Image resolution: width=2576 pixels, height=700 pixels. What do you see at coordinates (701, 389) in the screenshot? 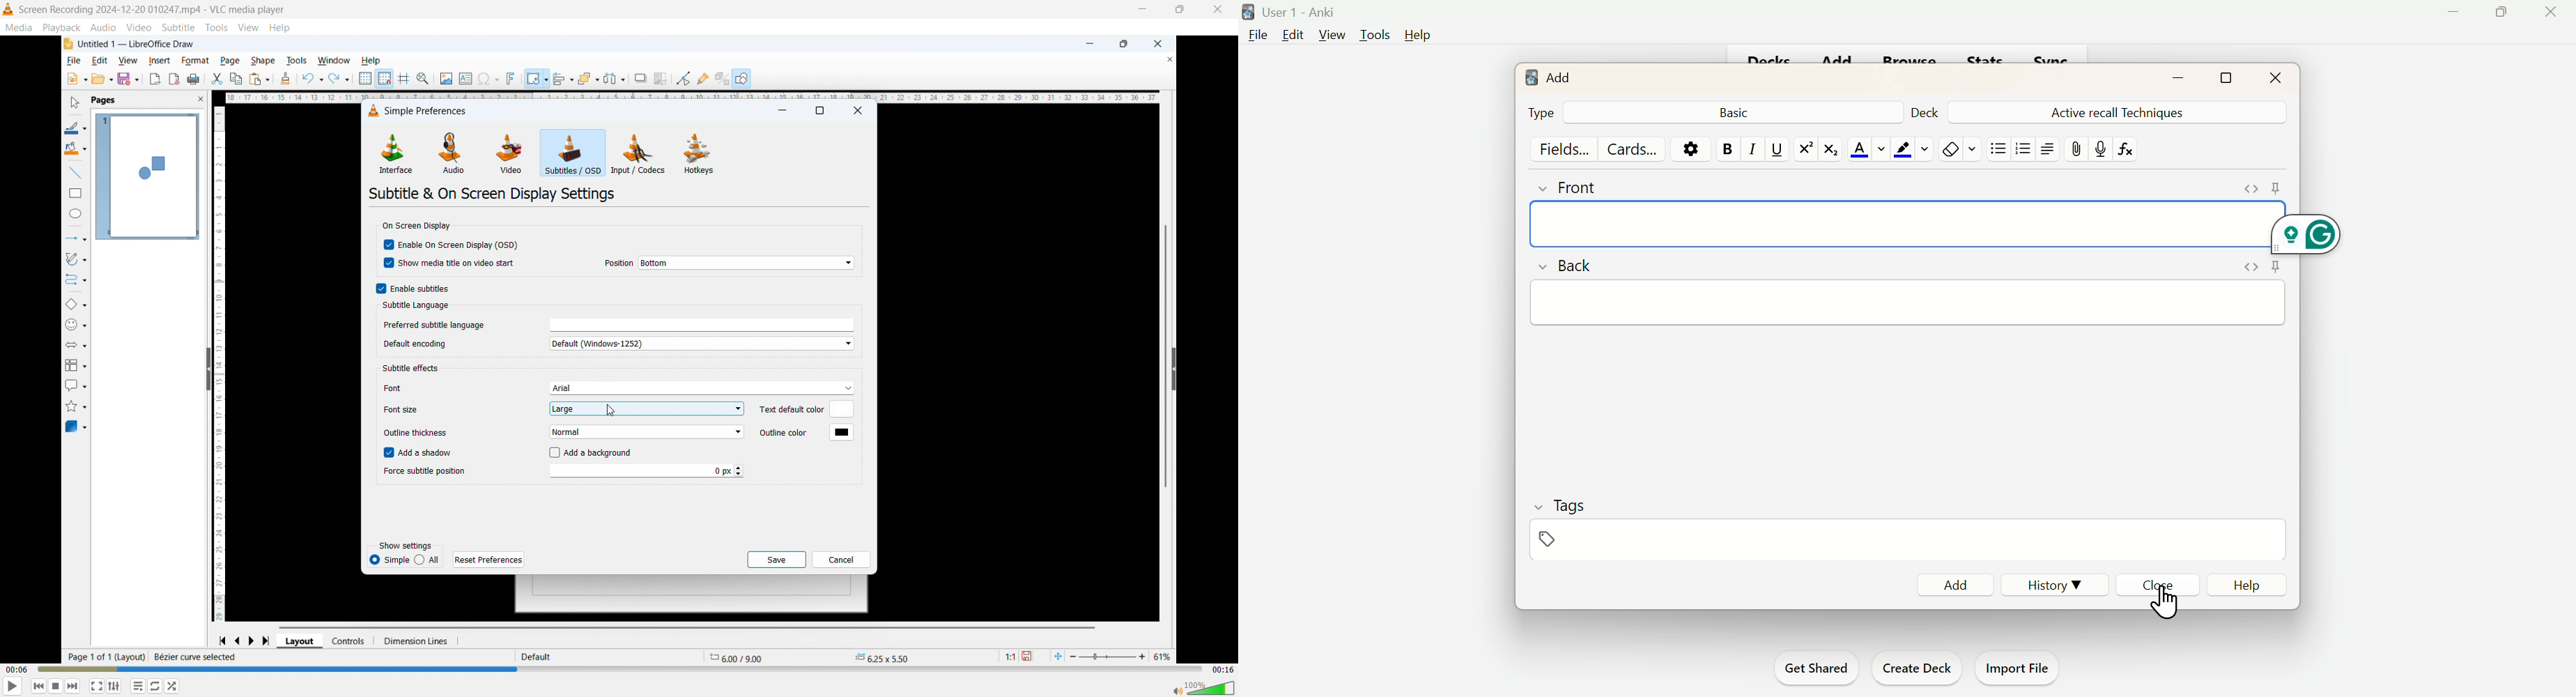
I see `Subtitle font ` at bounding box center [701, 389].